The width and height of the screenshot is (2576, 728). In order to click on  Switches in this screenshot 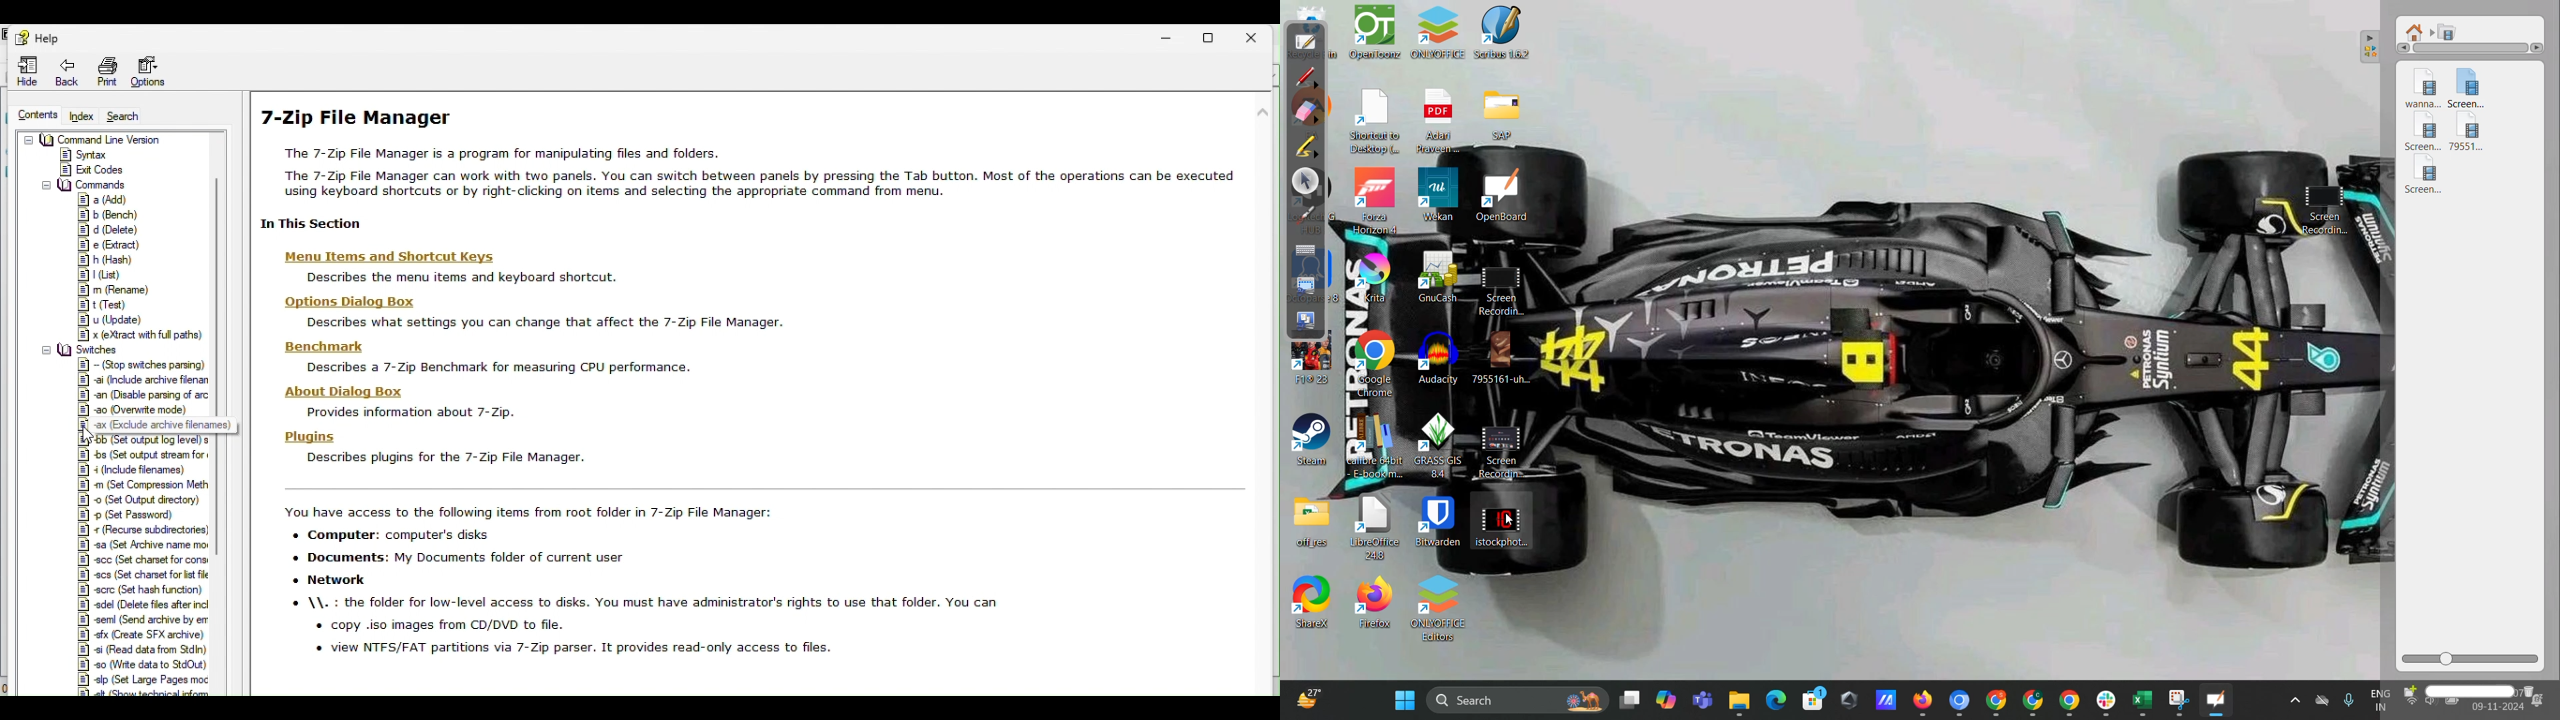, I will do `click(84, 351)`.